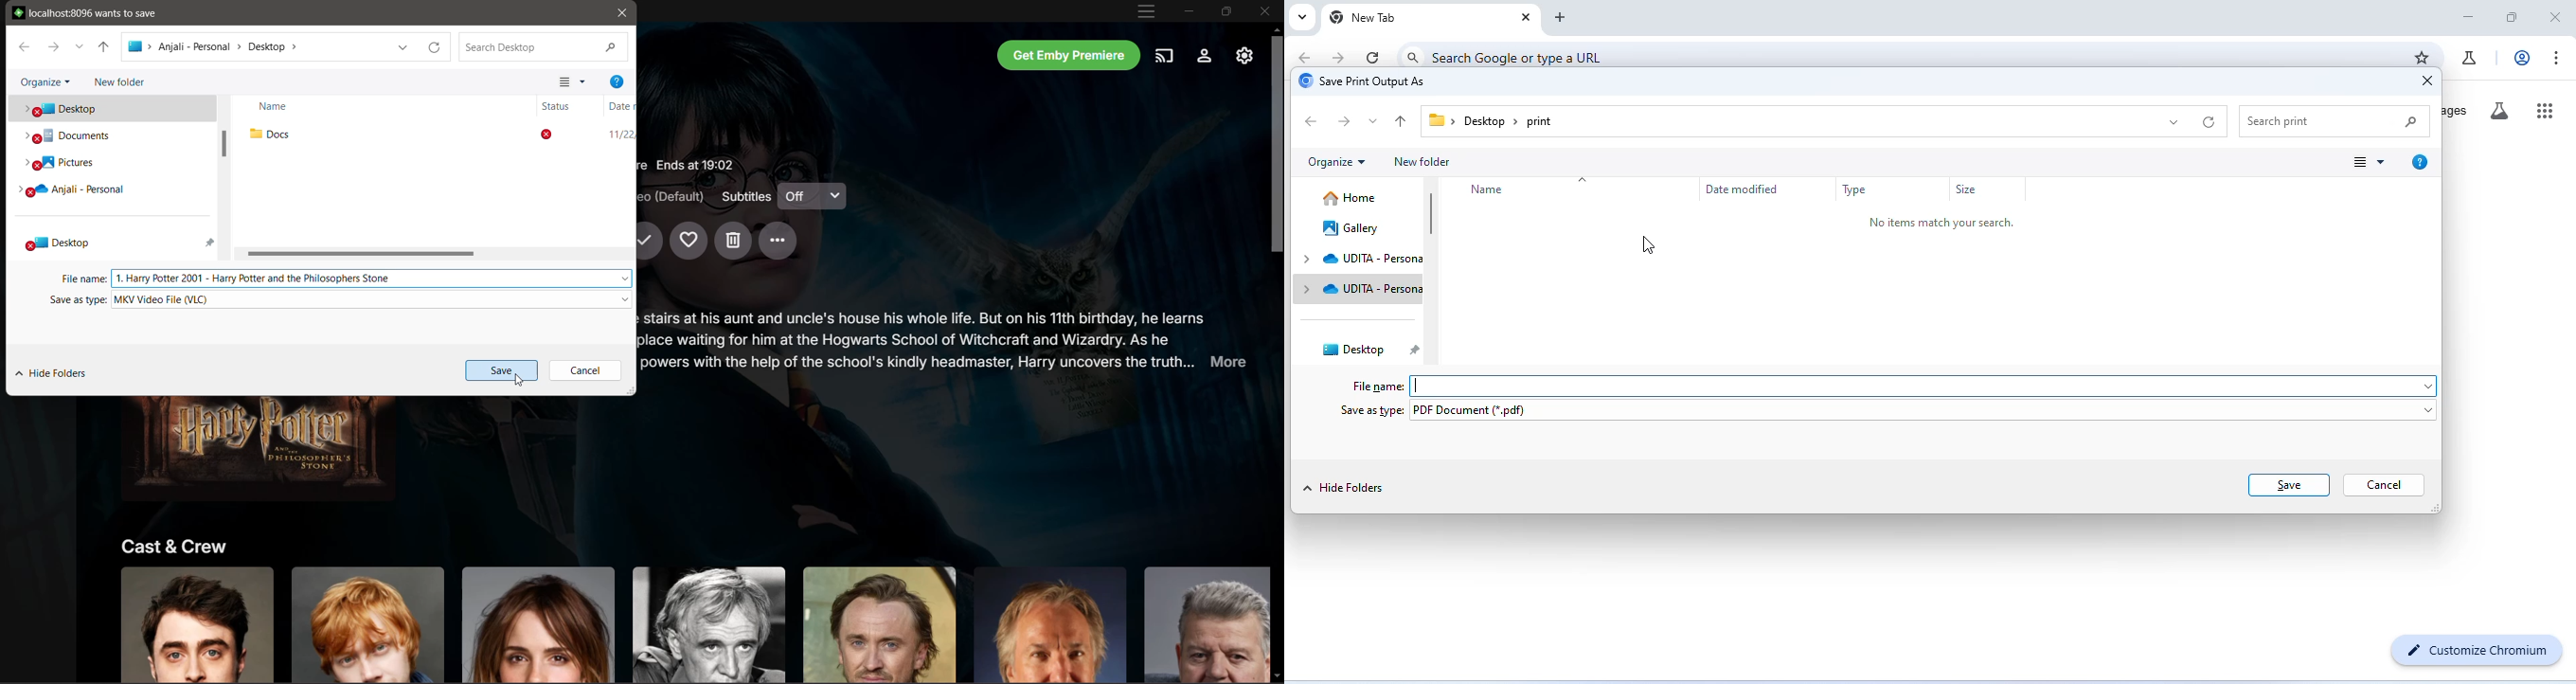 The width and height of the screenshot is (2576, 700). What do you see at coordinates (2435, 508) in the screenshot?
I see `Change dimension of window` at bounding box center [2435, 508].